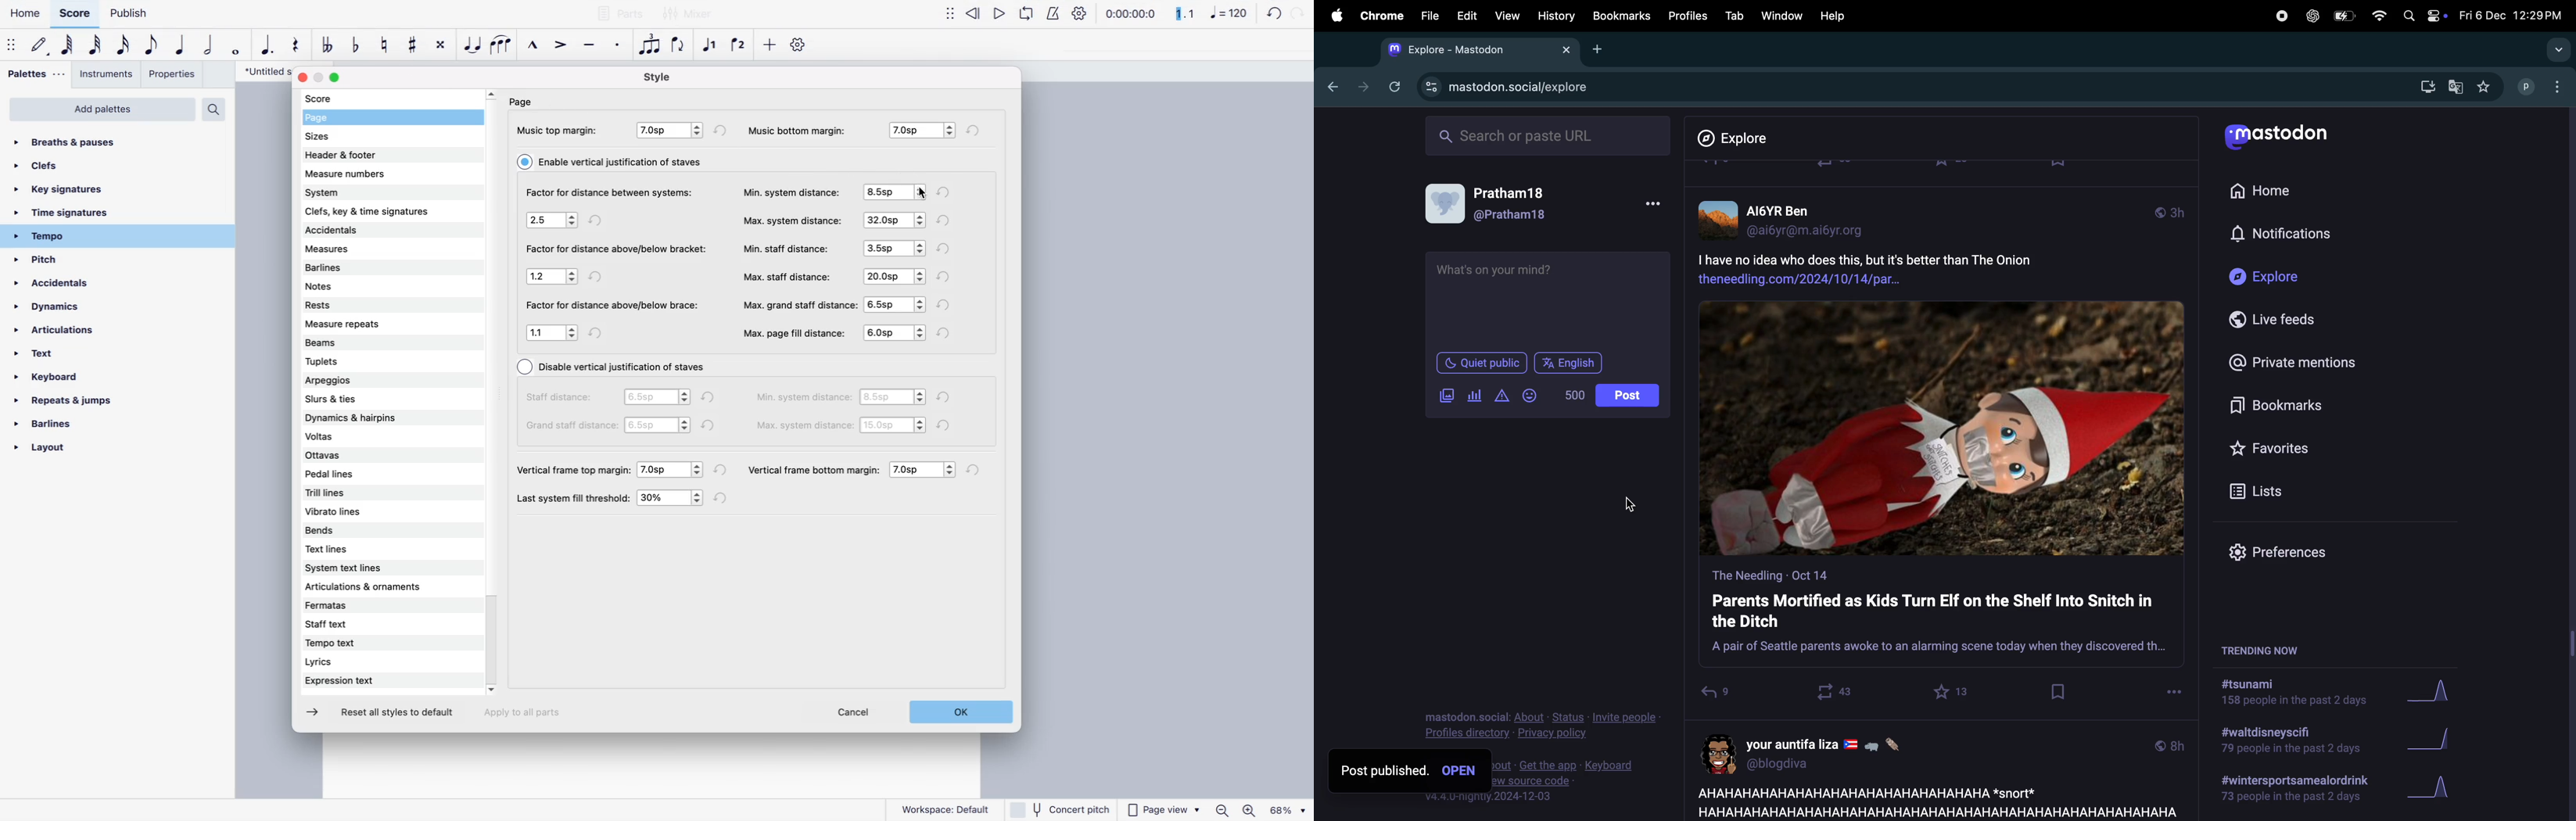  What do you see at coordinates (319, 78) in the screenshot?
I see `minimize` at bounding box center [319, 78].